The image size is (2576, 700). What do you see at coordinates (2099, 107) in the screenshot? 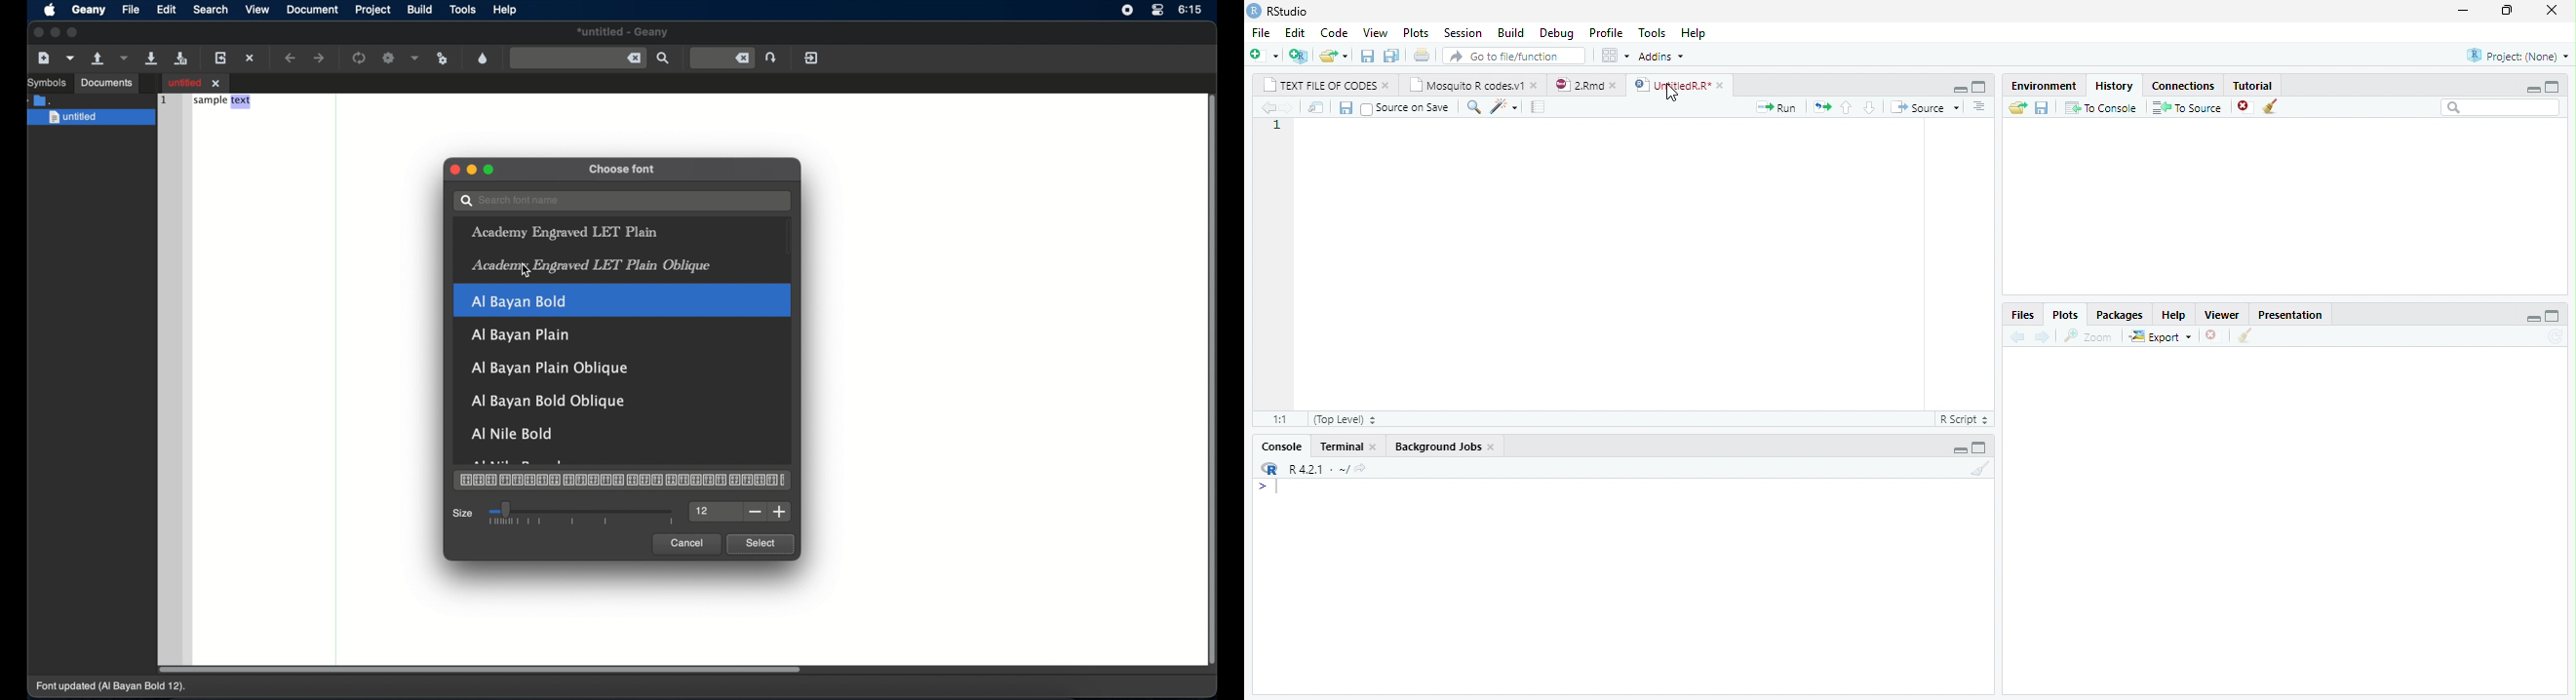
I see `to console : send the selected commands to the R console` at bounding box center [2099, 107].